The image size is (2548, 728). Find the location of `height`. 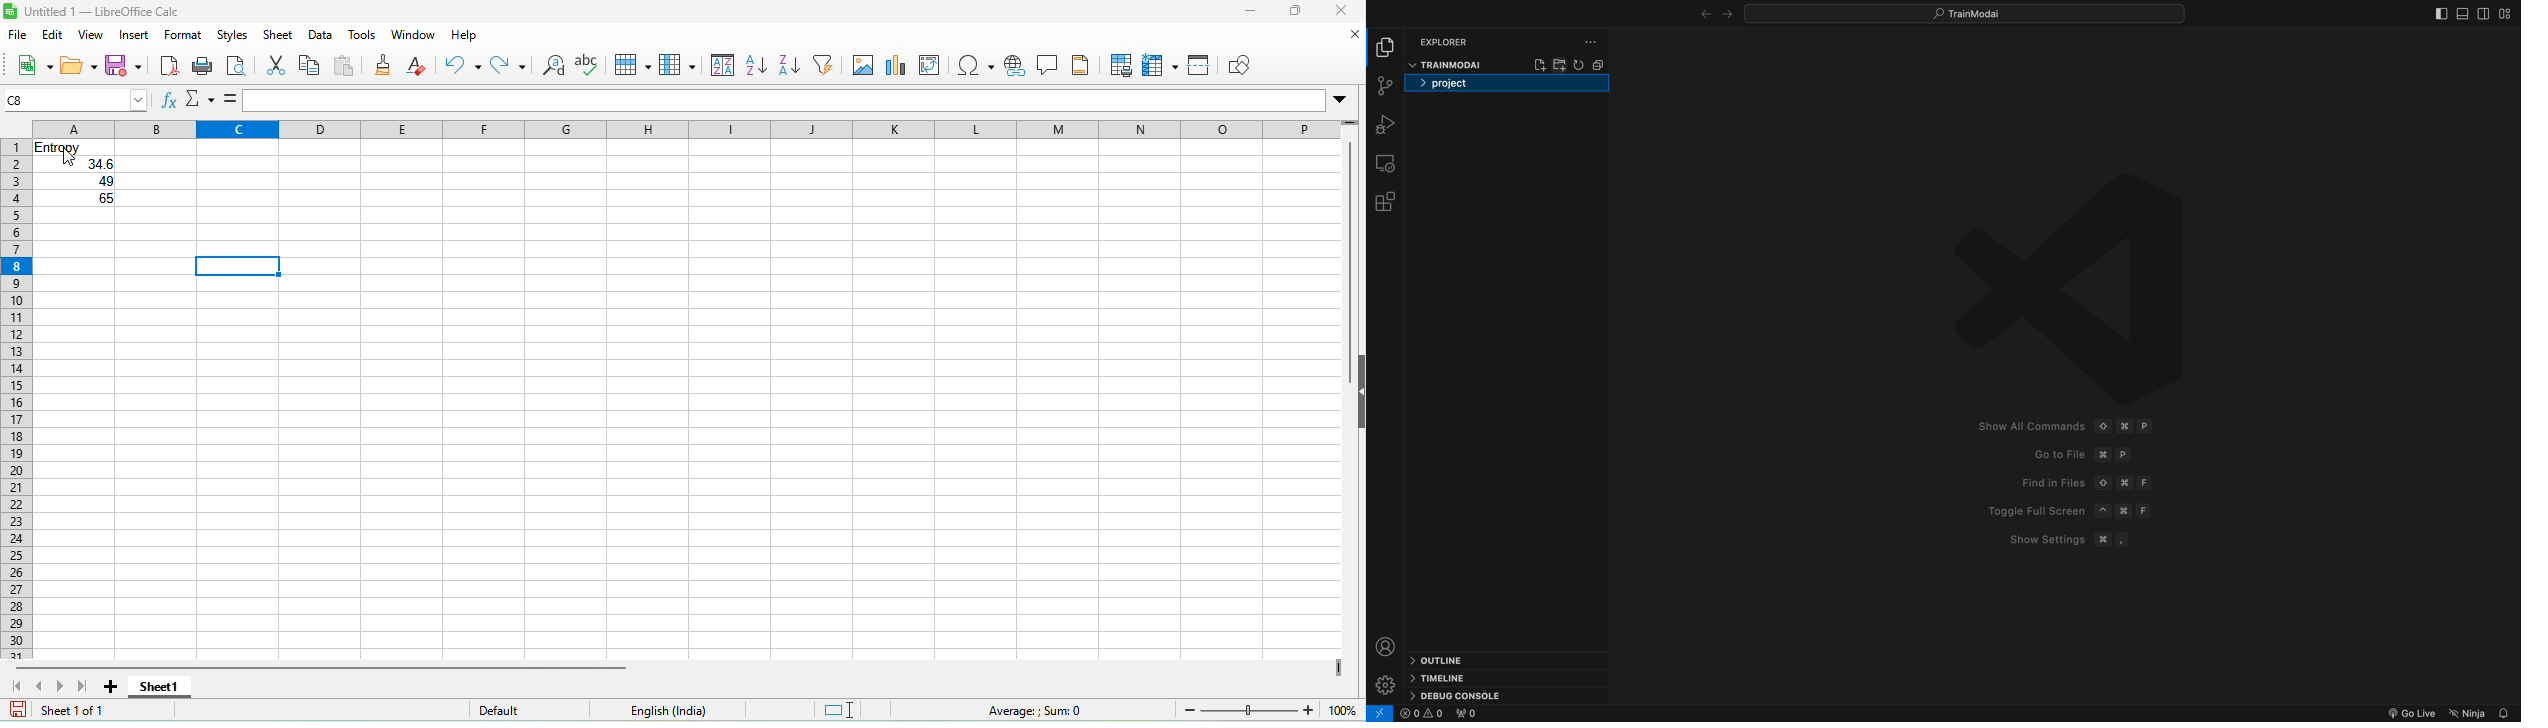

height is located at coordinates (1357, 392).